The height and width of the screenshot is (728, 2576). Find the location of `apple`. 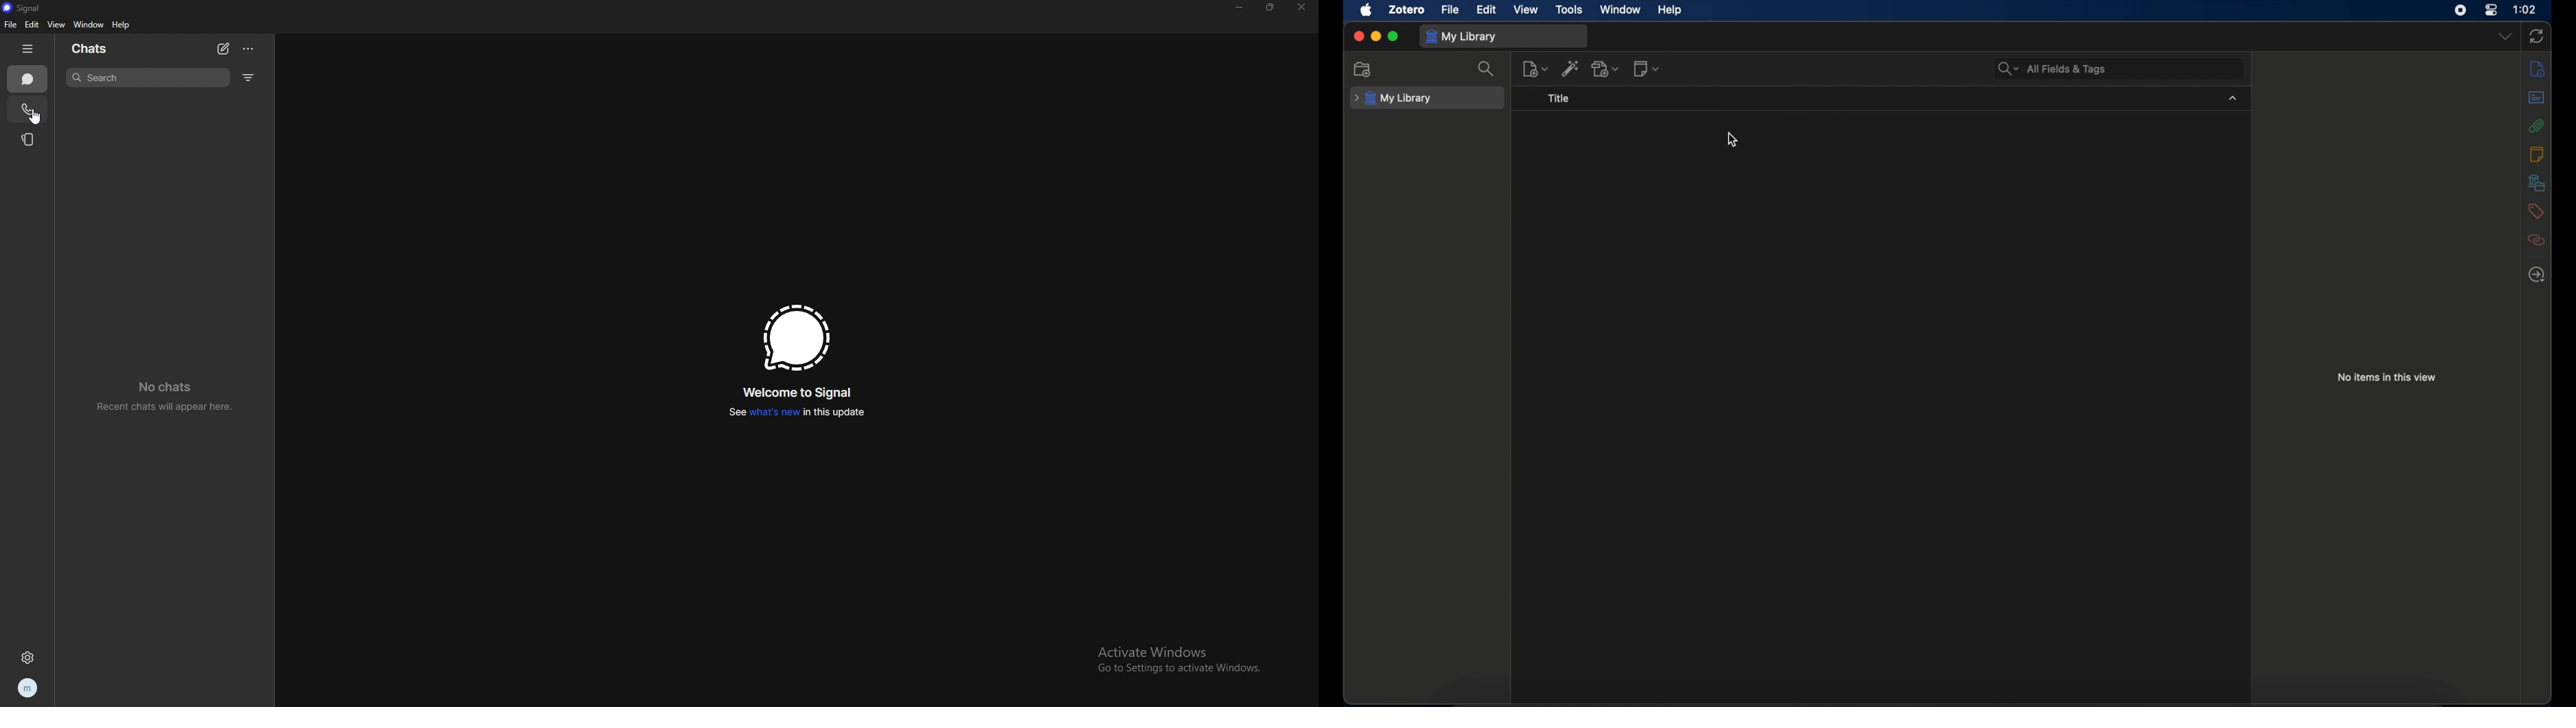

apple is located at coordinates (1366, 10).